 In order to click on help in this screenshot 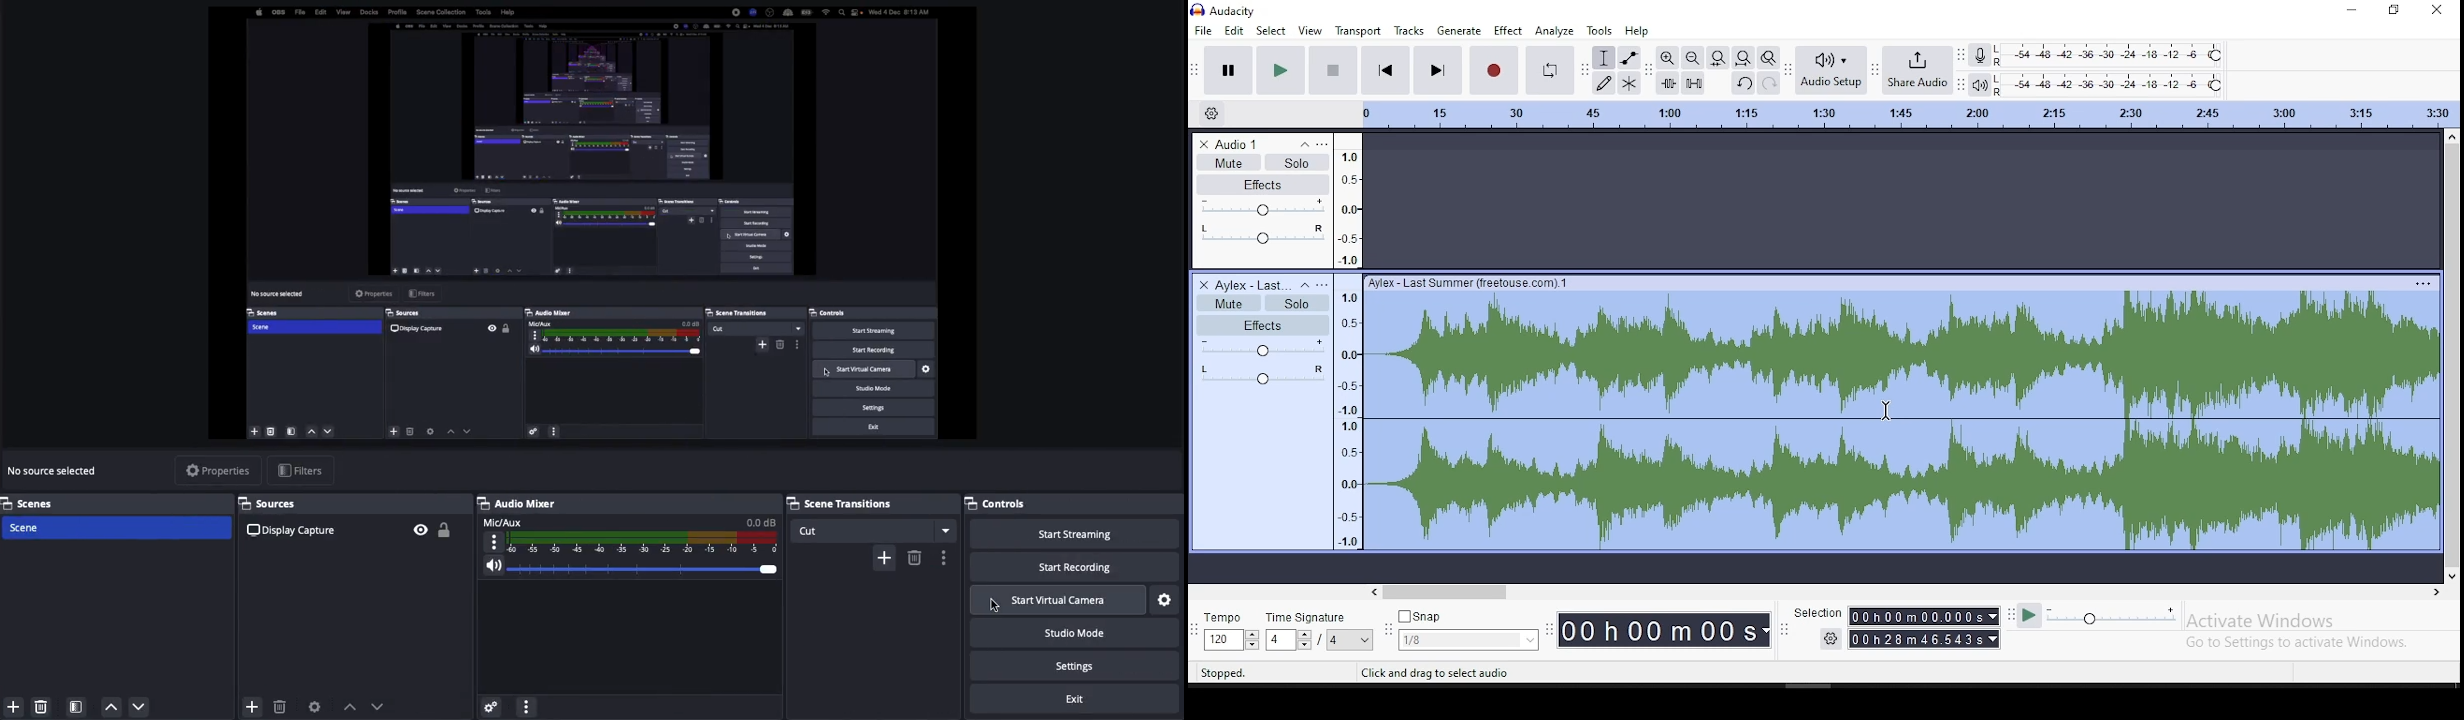, I will do `click(1637, 32)`.